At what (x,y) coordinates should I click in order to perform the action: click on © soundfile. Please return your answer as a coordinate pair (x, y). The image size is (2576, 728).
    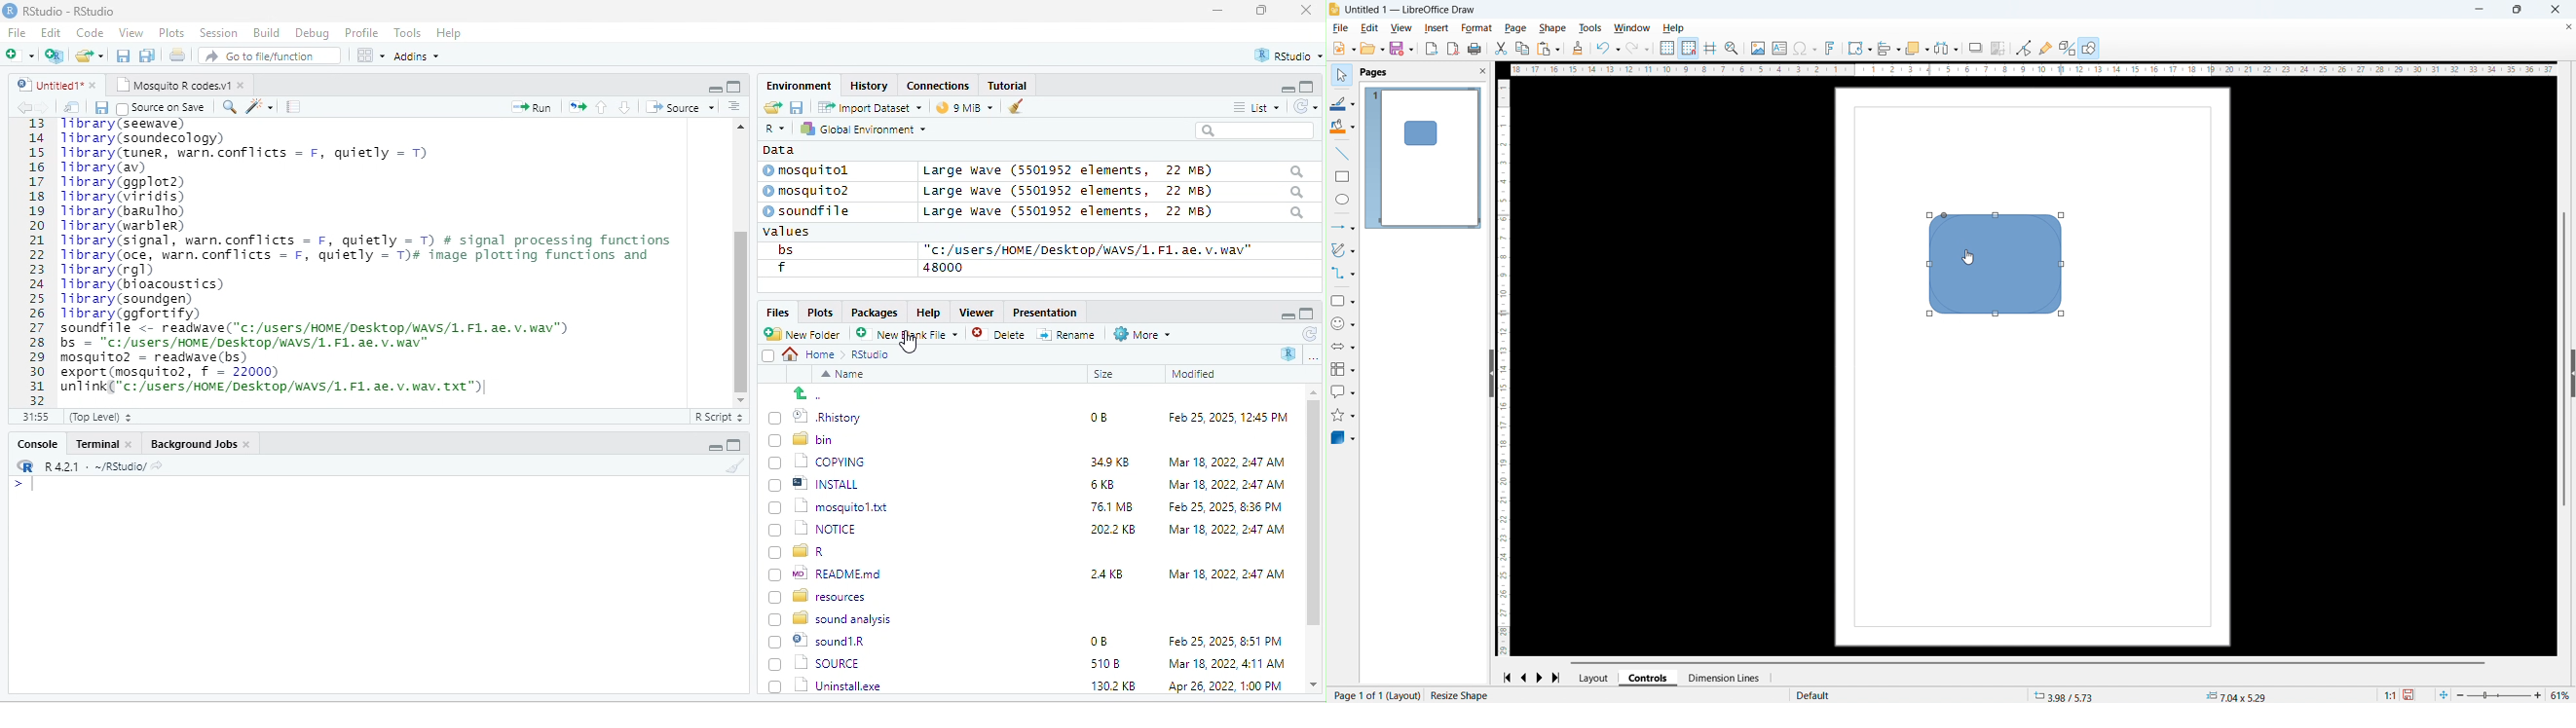
    Looking at the image, I should click on (815, 210).